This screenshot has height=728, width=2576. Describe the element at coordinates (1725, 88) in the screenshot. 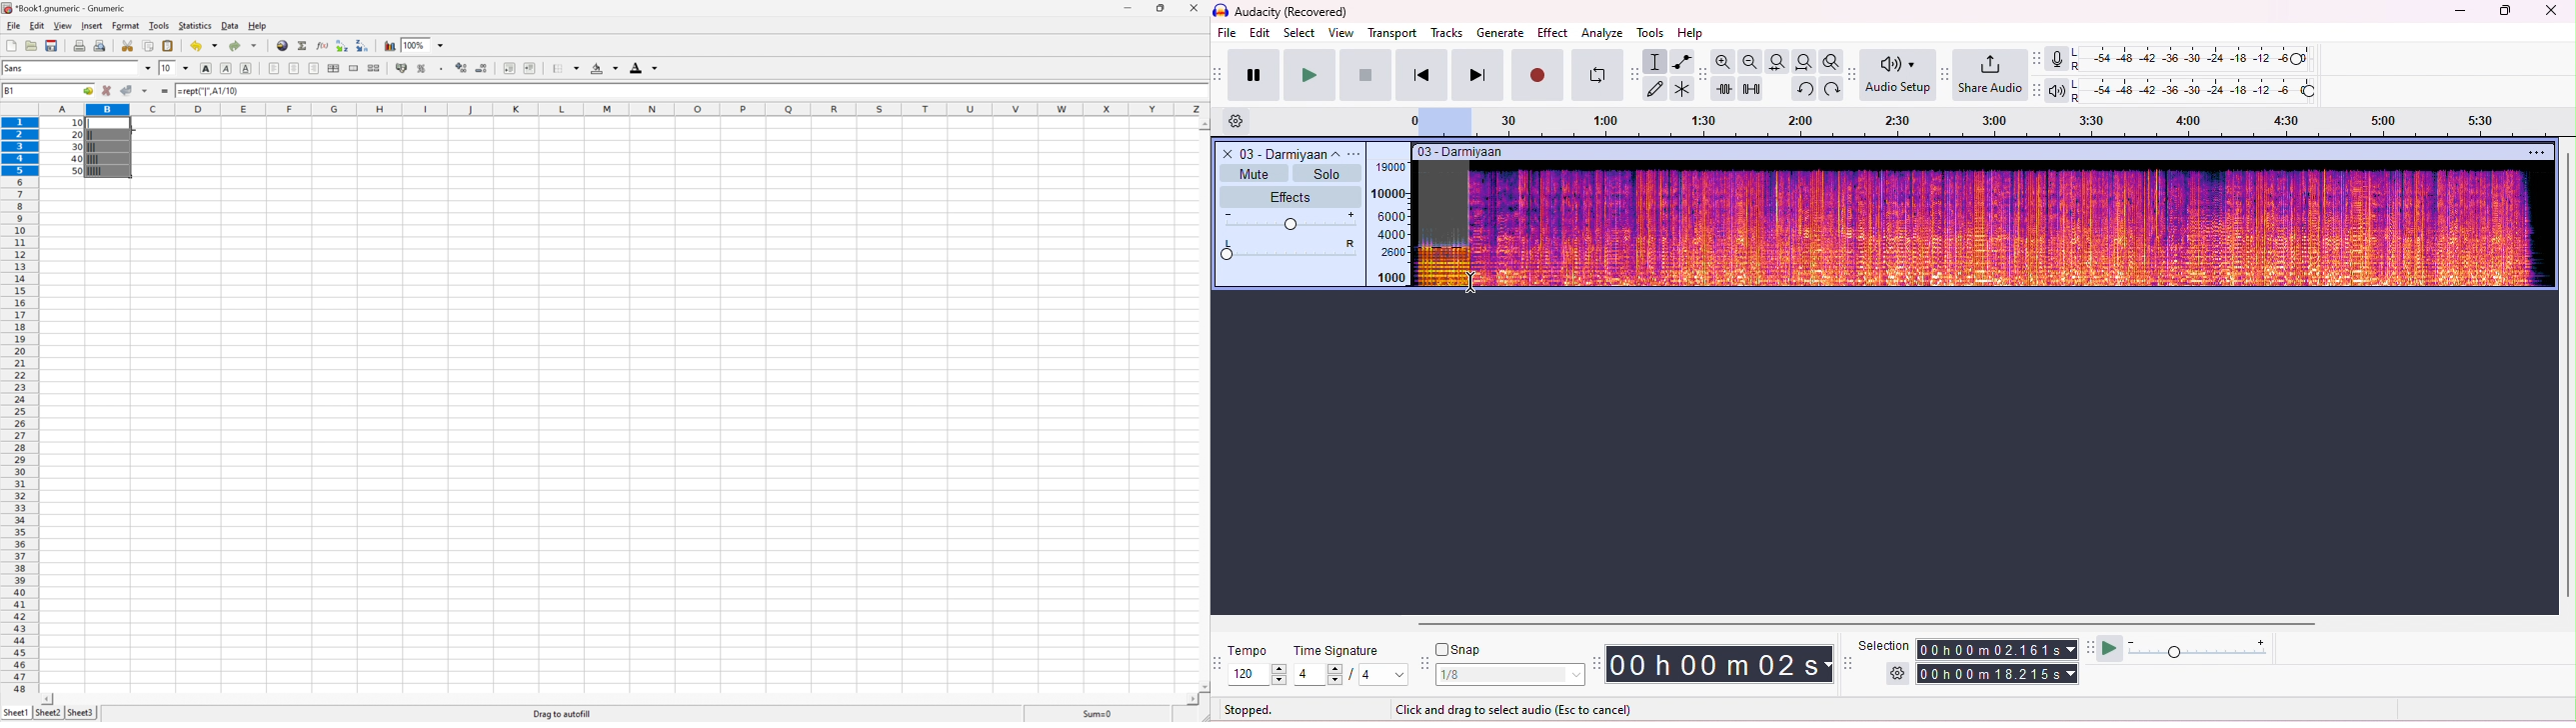

I see `trim outside selection` at that location.